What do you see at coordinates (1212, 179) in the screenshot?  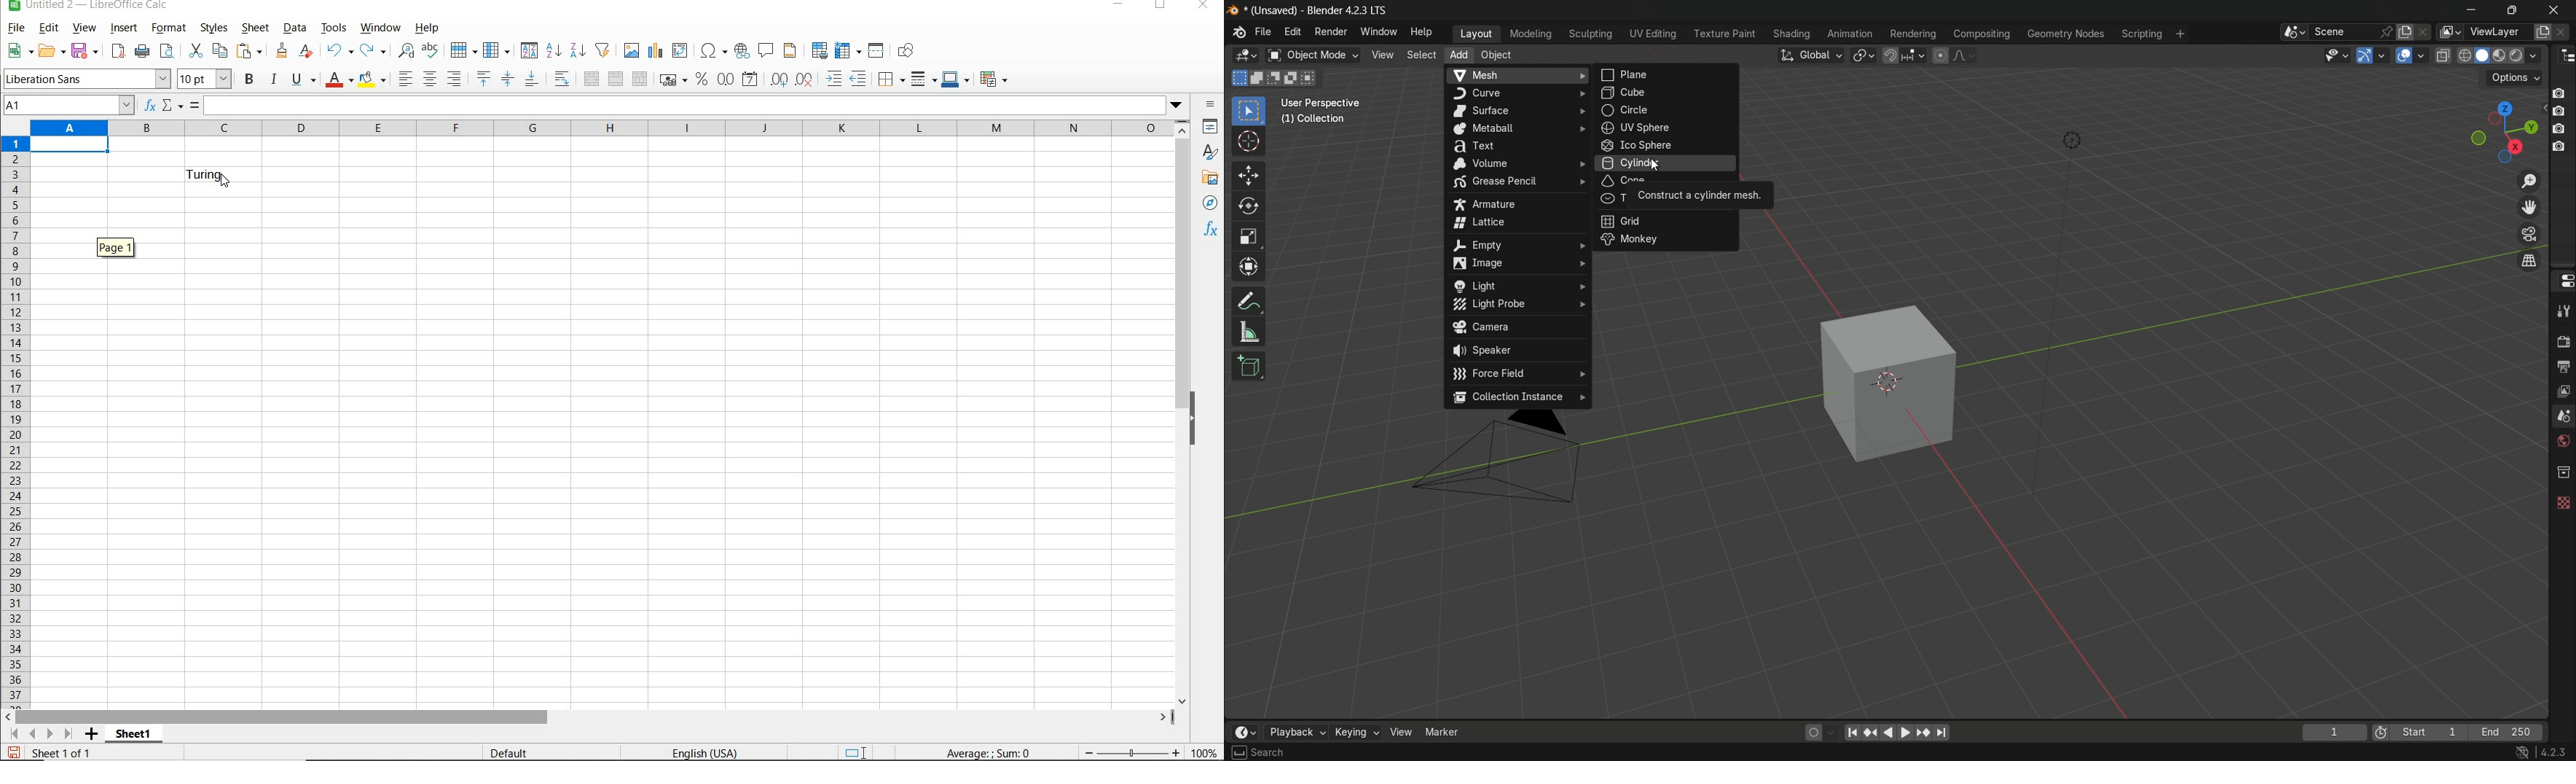 I see `GALLERY` at bounding box center [1212, 179].